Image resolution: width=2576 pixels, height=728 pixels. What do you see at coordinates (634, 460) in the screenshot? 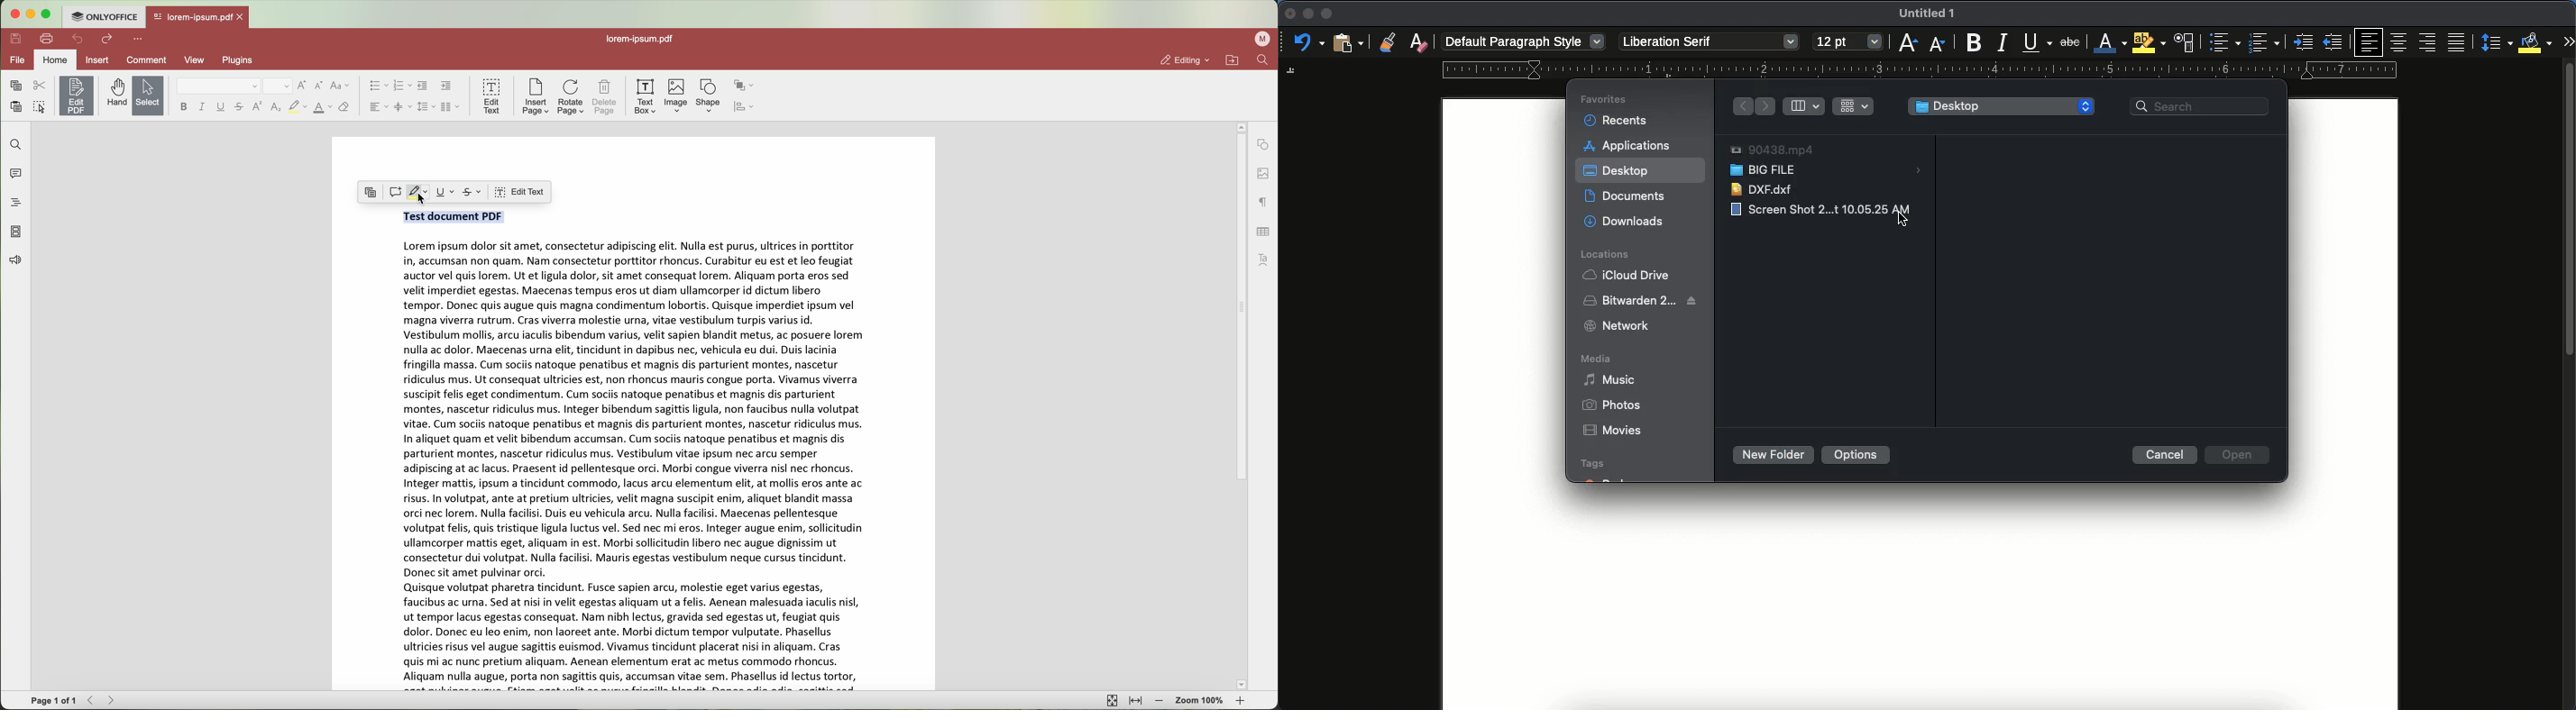
I see `Document` at bounding box center [634, 460].